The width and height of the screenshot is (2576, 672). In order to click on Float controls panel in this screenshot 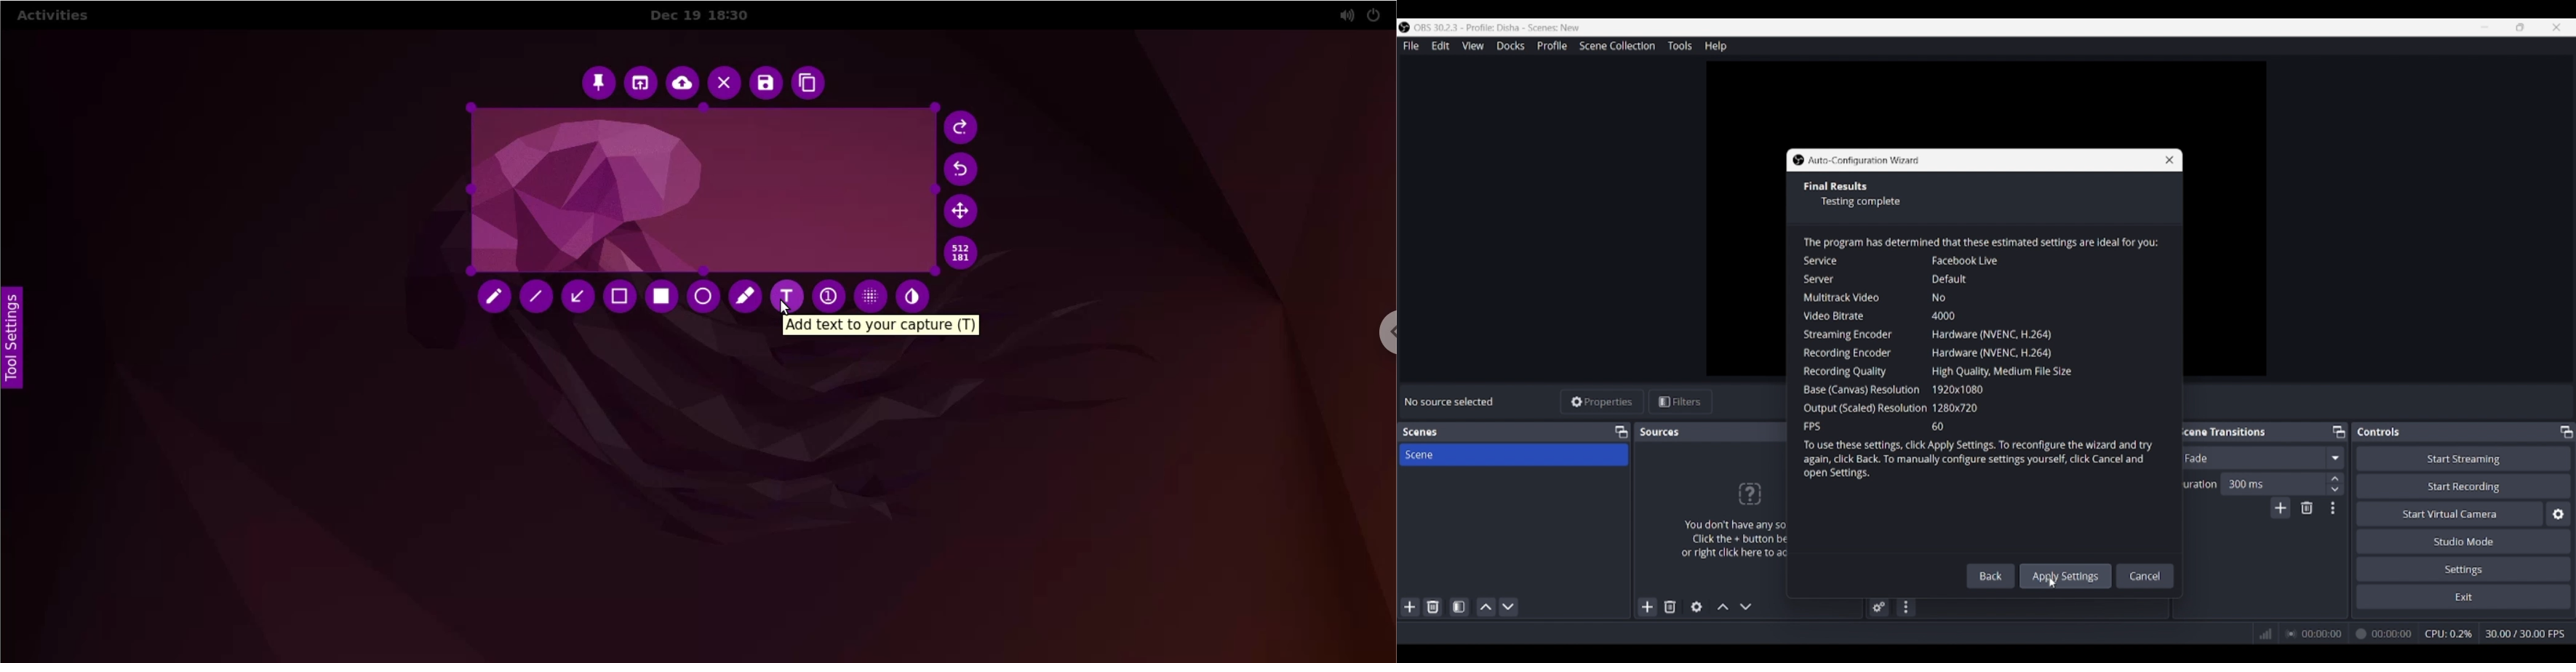, I will do `click(2566, 432)`.